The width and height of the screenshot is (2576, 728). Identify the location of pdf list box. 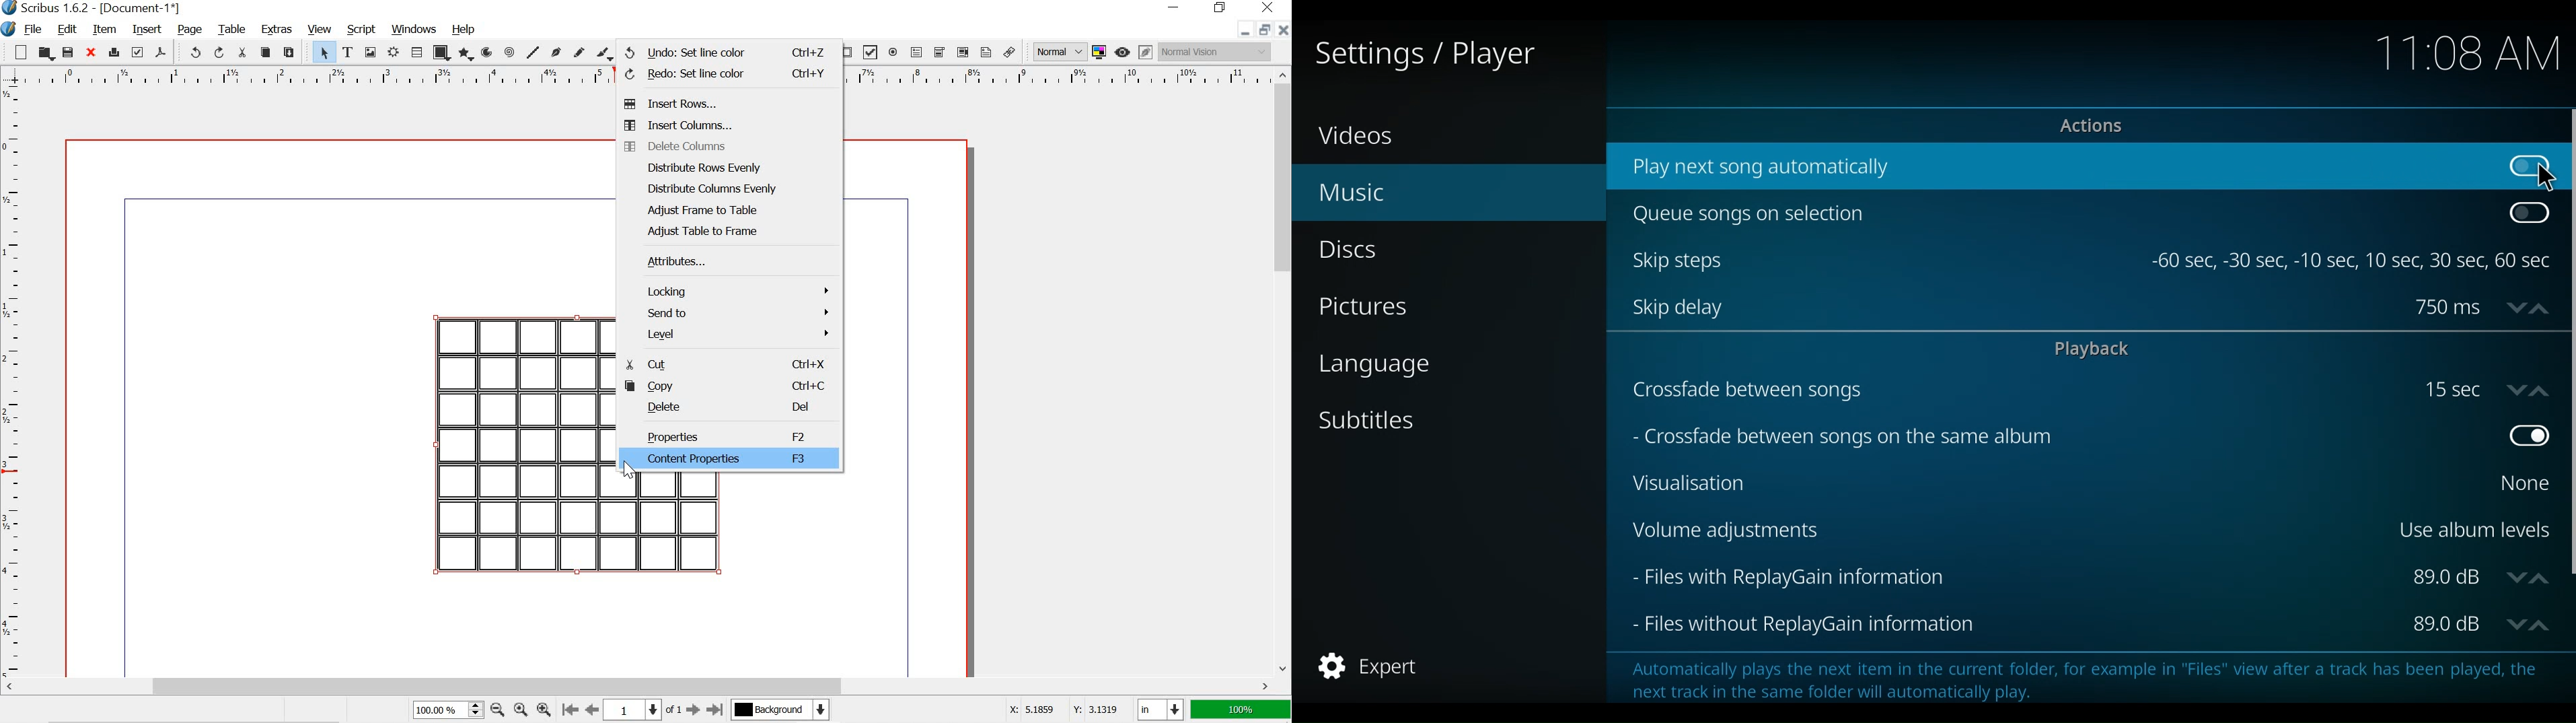
(962, 52).